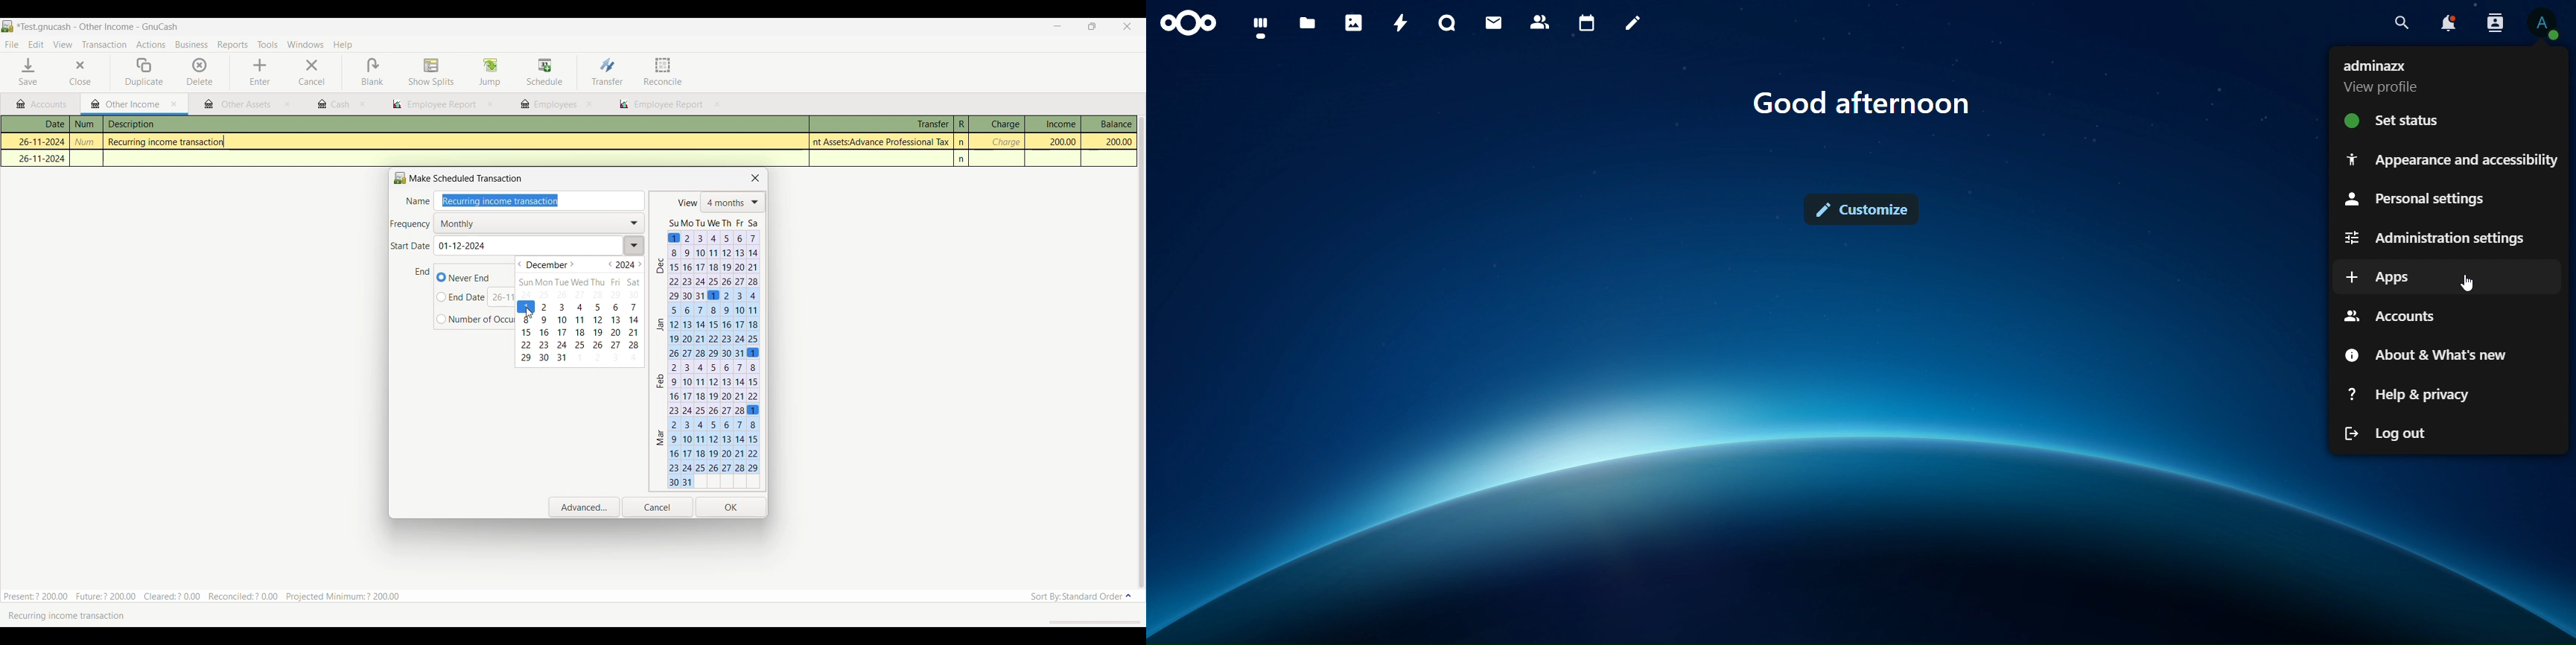 This screenshot has width=2576, height=672. What do you see at coordinates (1186, 21) in the screenshot?
I see `icon` at bounding box center [1186, 21].